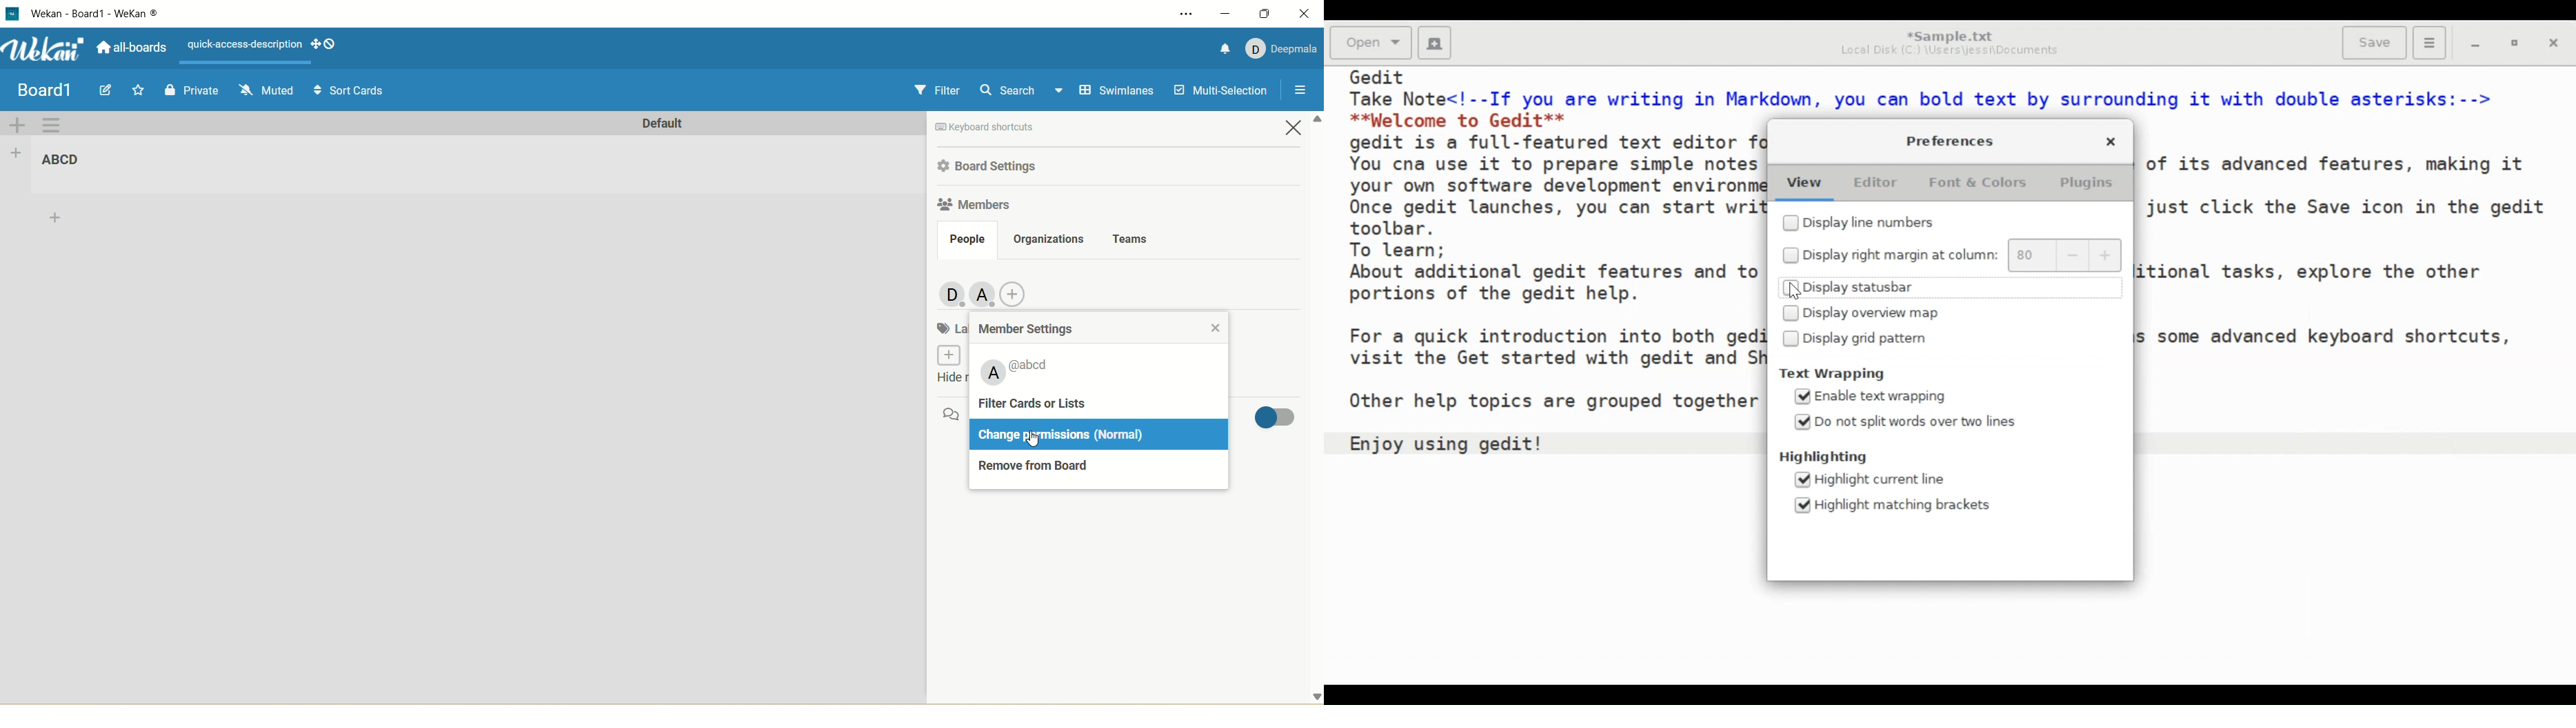 This screenshot has height=728, width=2576. What do you see at coordinates (14, 14) in the screenshot?
I see `logo` at bounding box center [14, 14].